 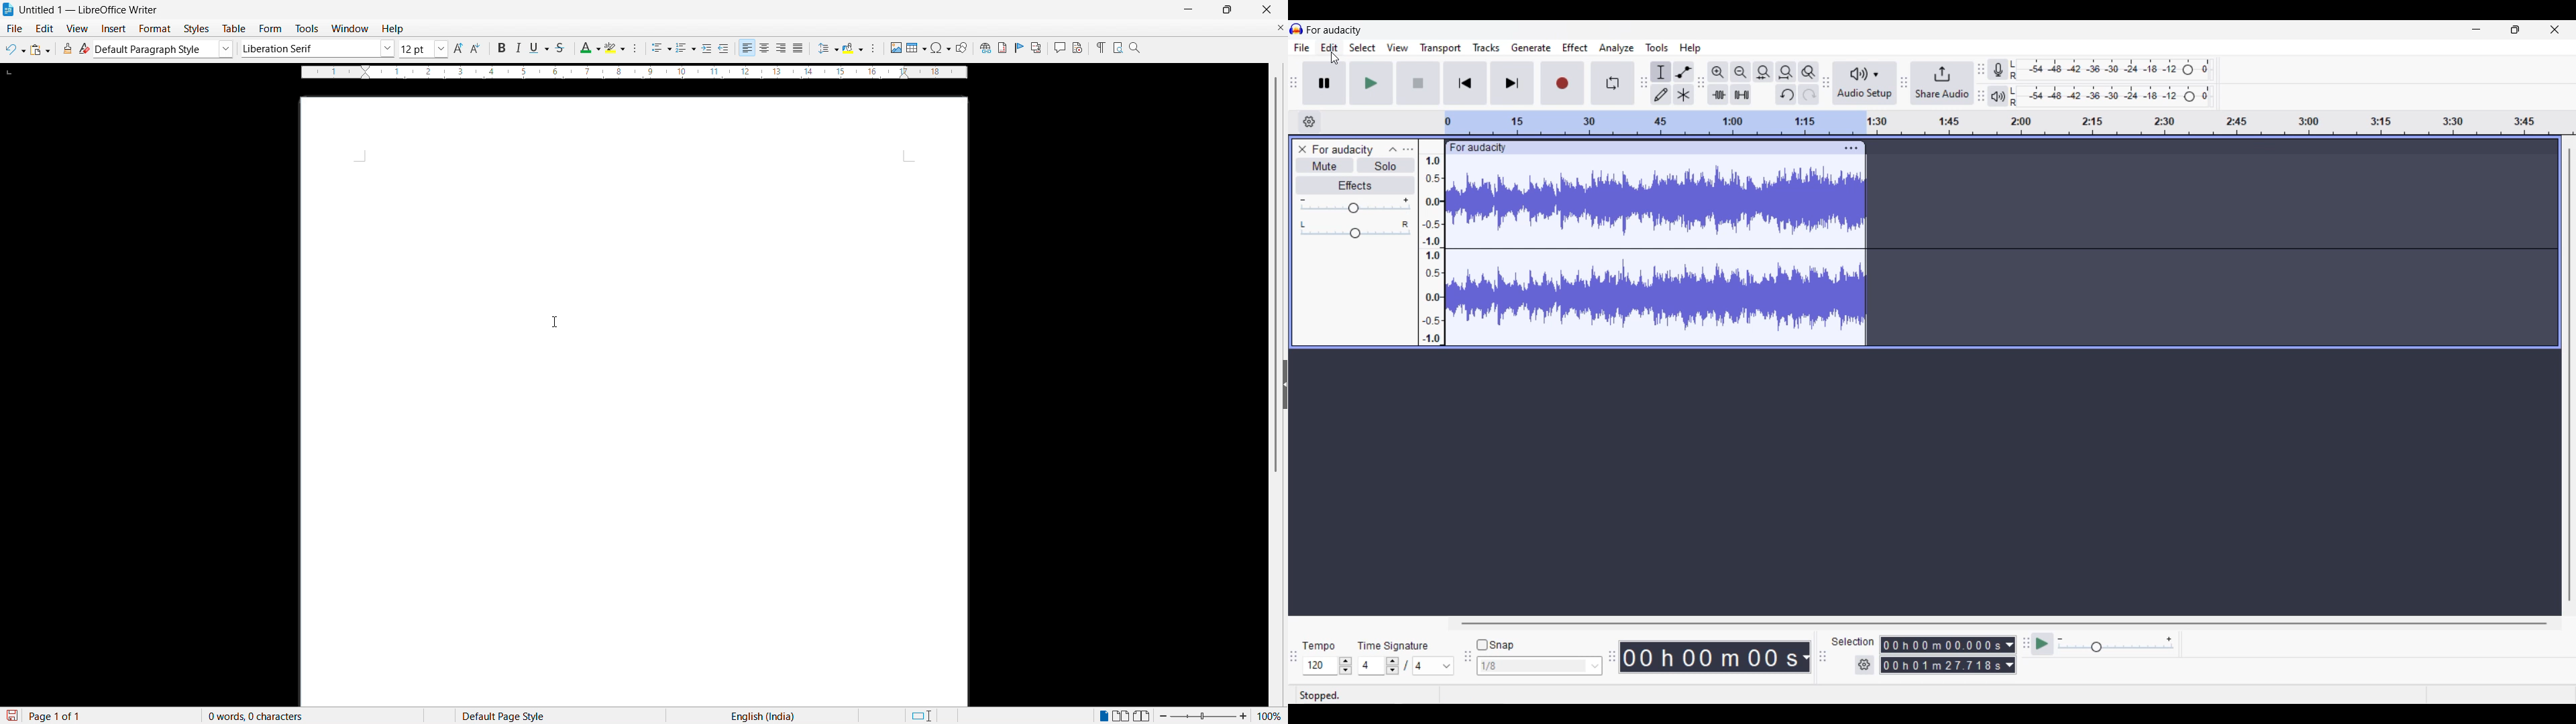 I want to click on Open menu, so click(x=1408, y=149).